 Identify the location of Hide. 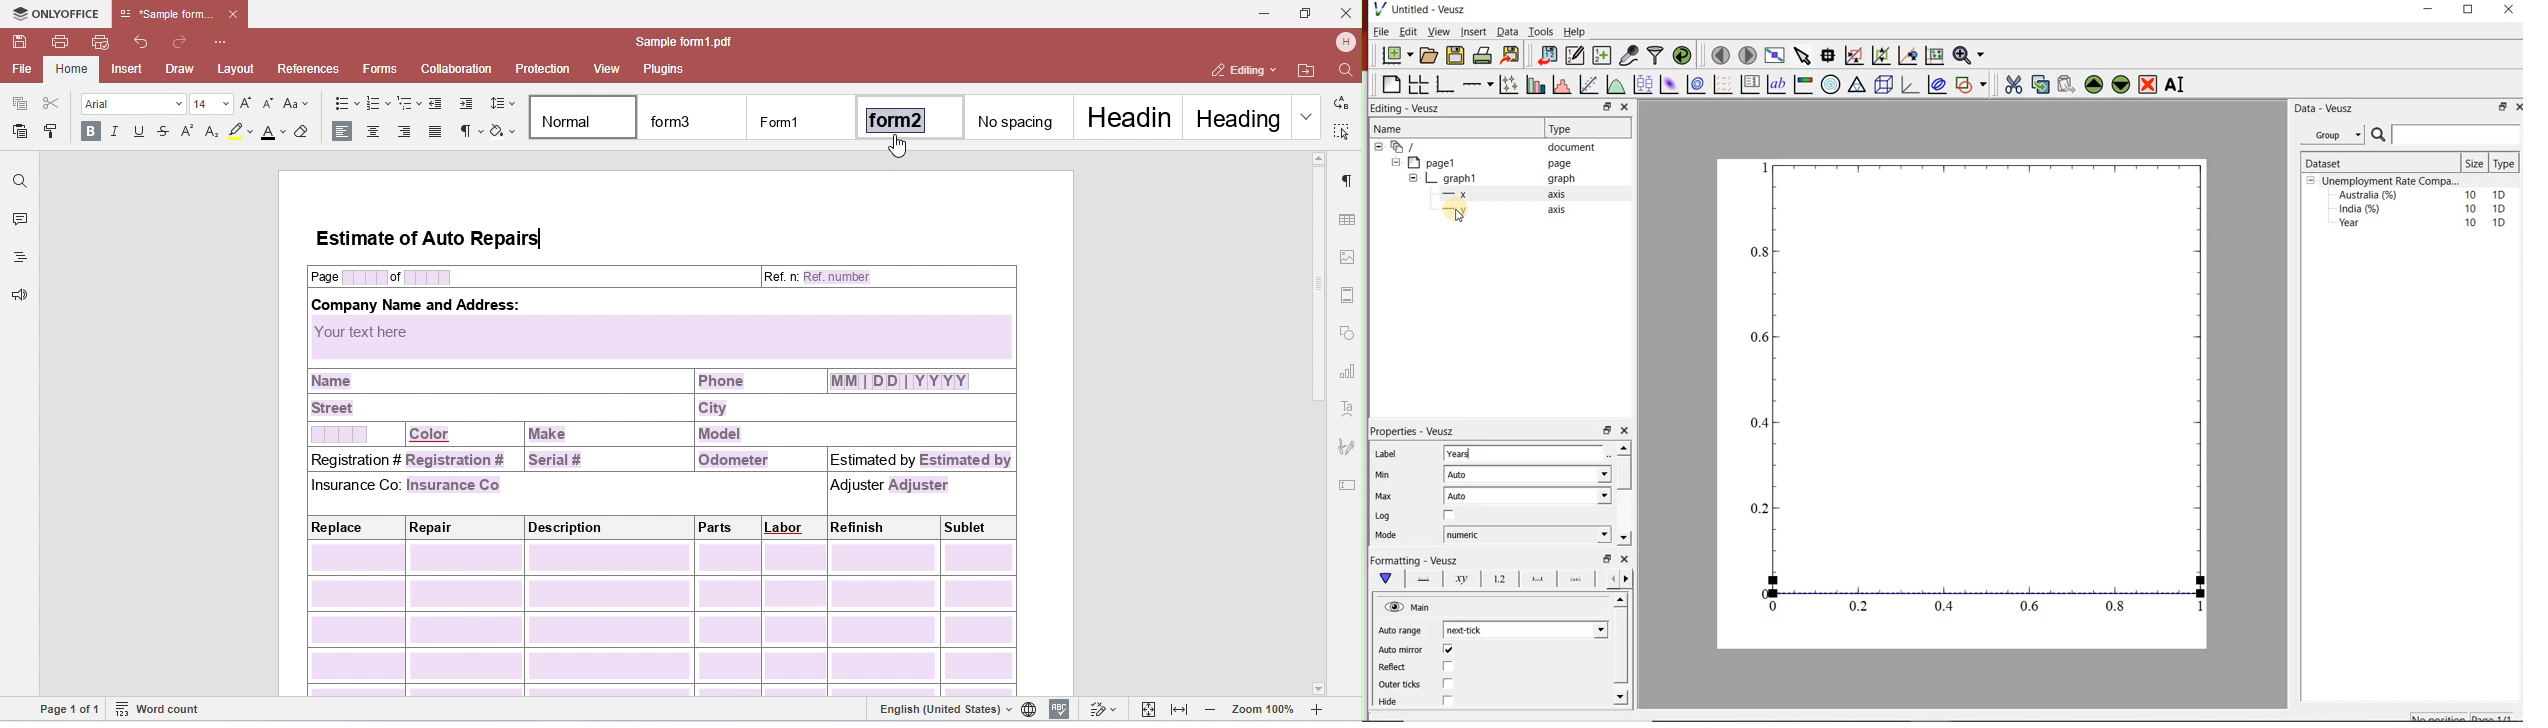
(1389, 701).